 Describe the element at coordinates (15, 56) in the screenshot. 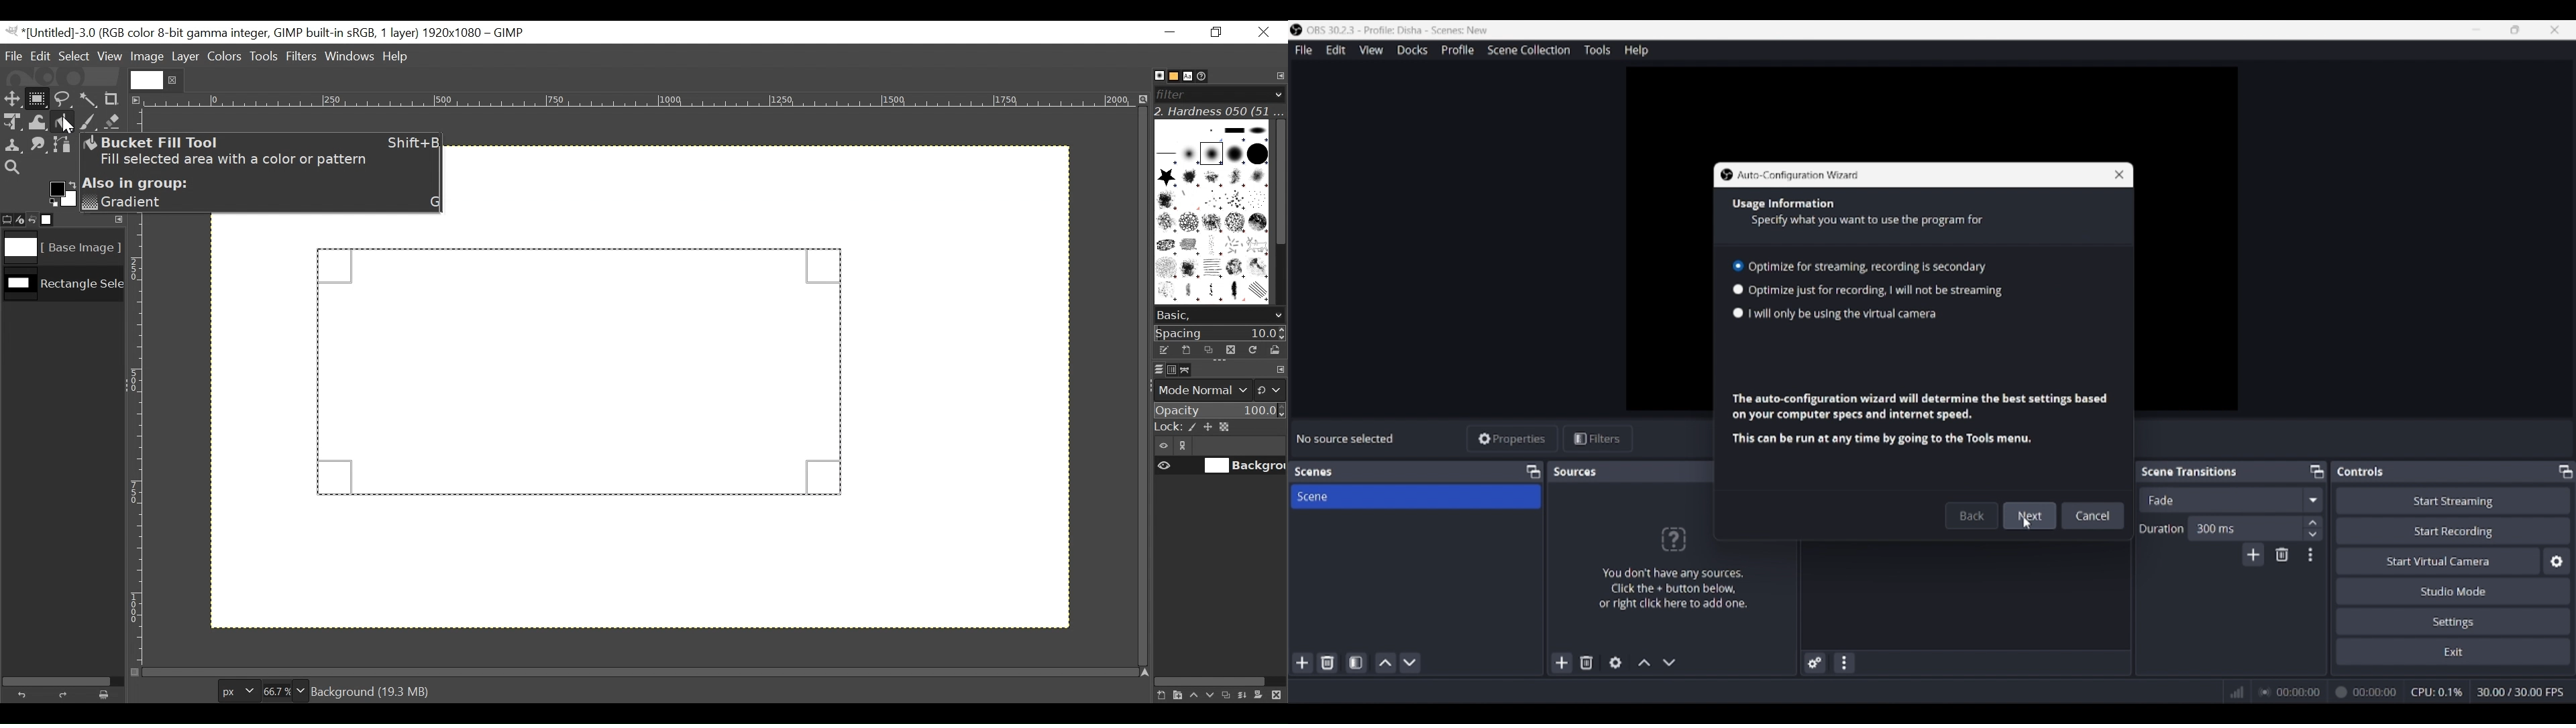

I see `File` at that location.